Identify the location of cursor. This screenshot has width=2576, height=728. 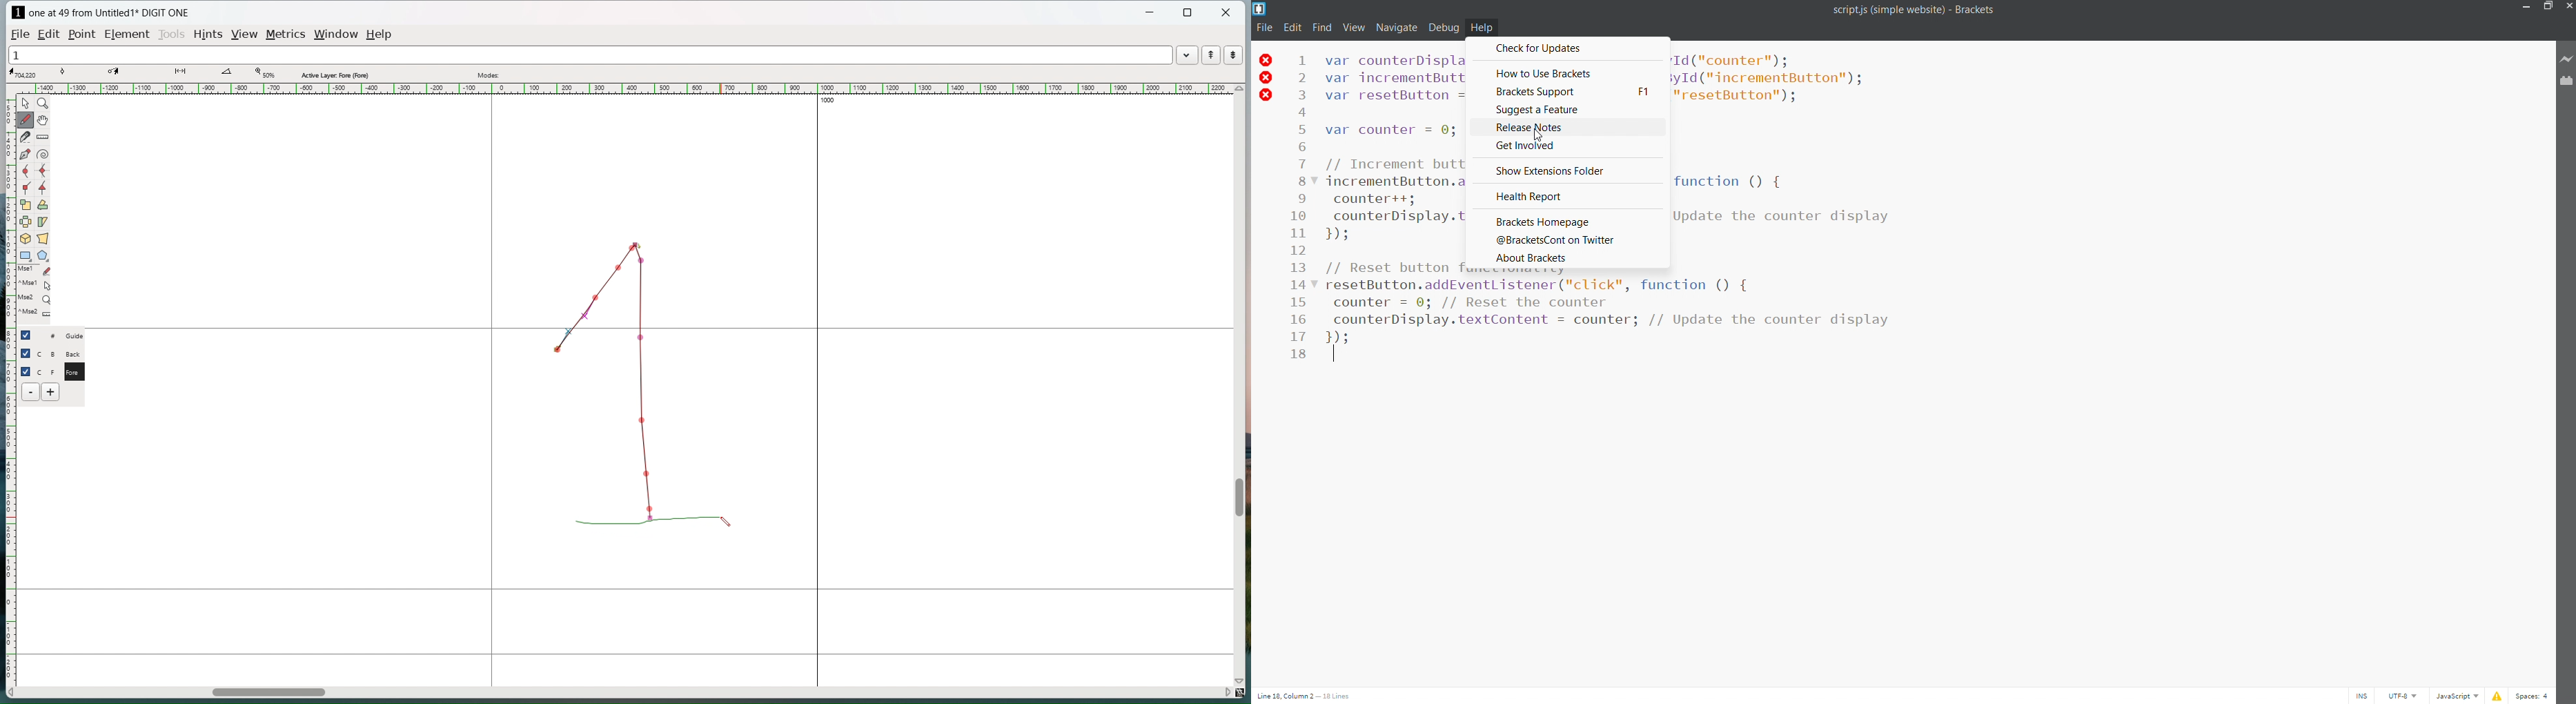
(1540, 135).